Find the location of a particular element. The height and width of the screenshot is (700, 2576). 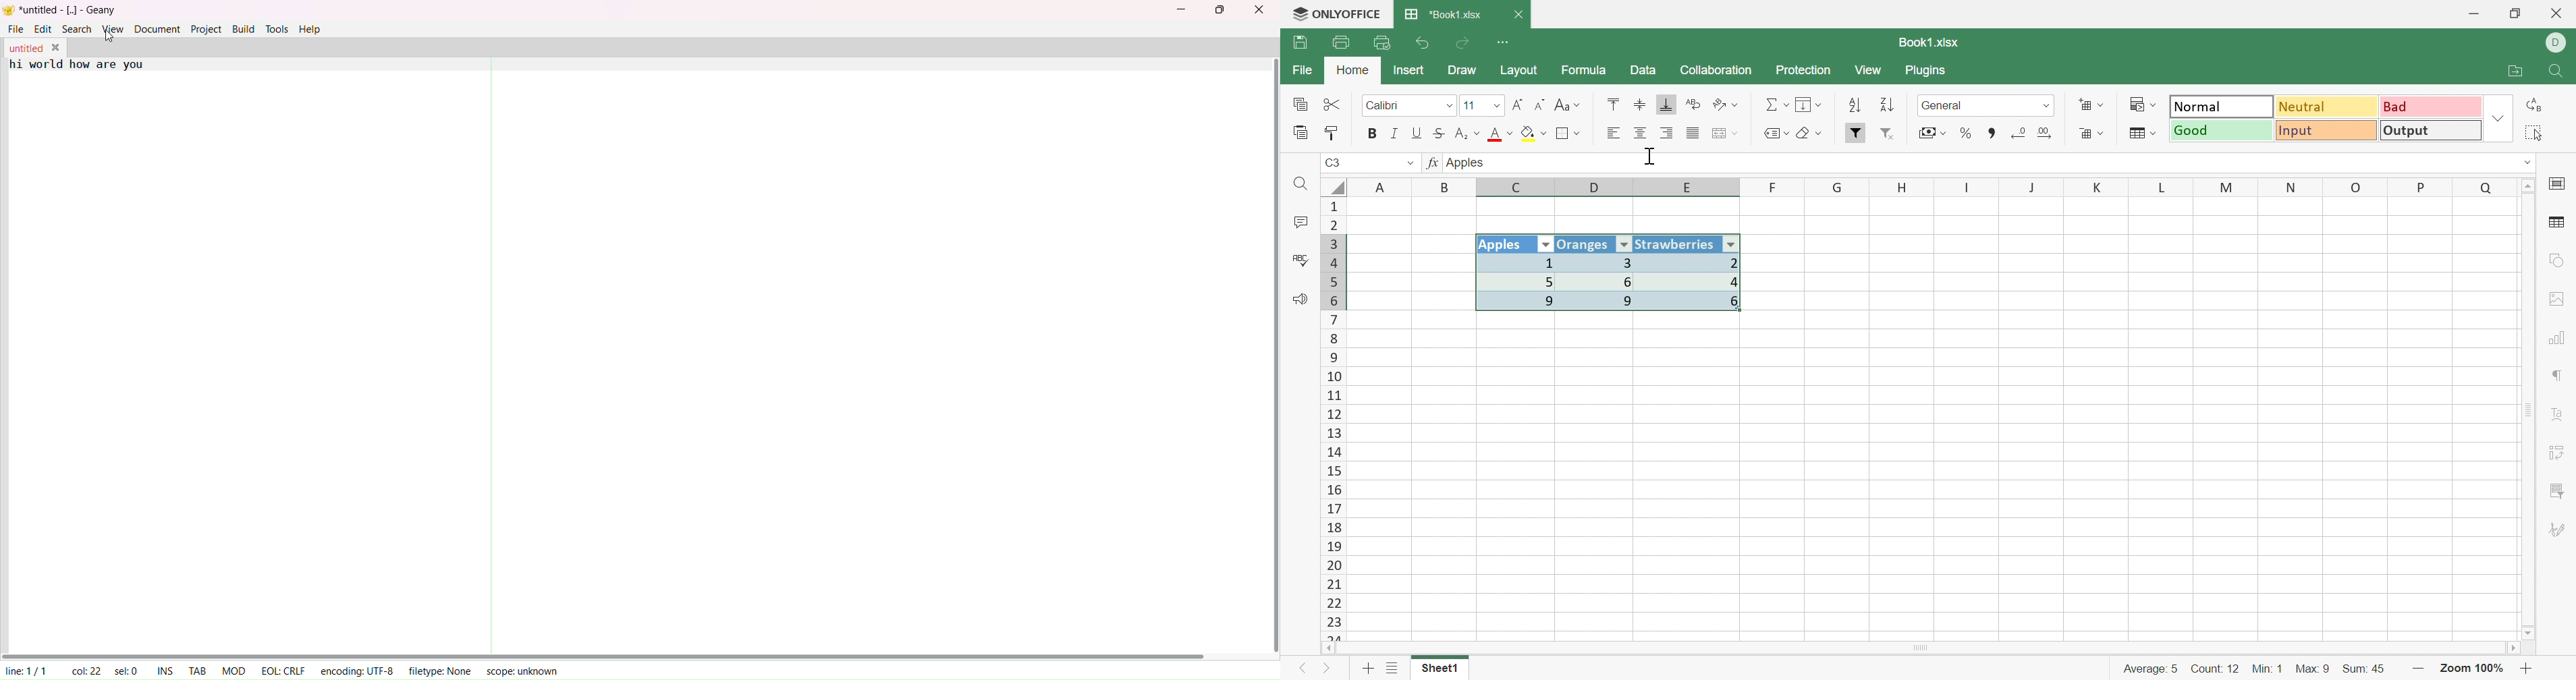

E is located at coordinates (1692, 189).